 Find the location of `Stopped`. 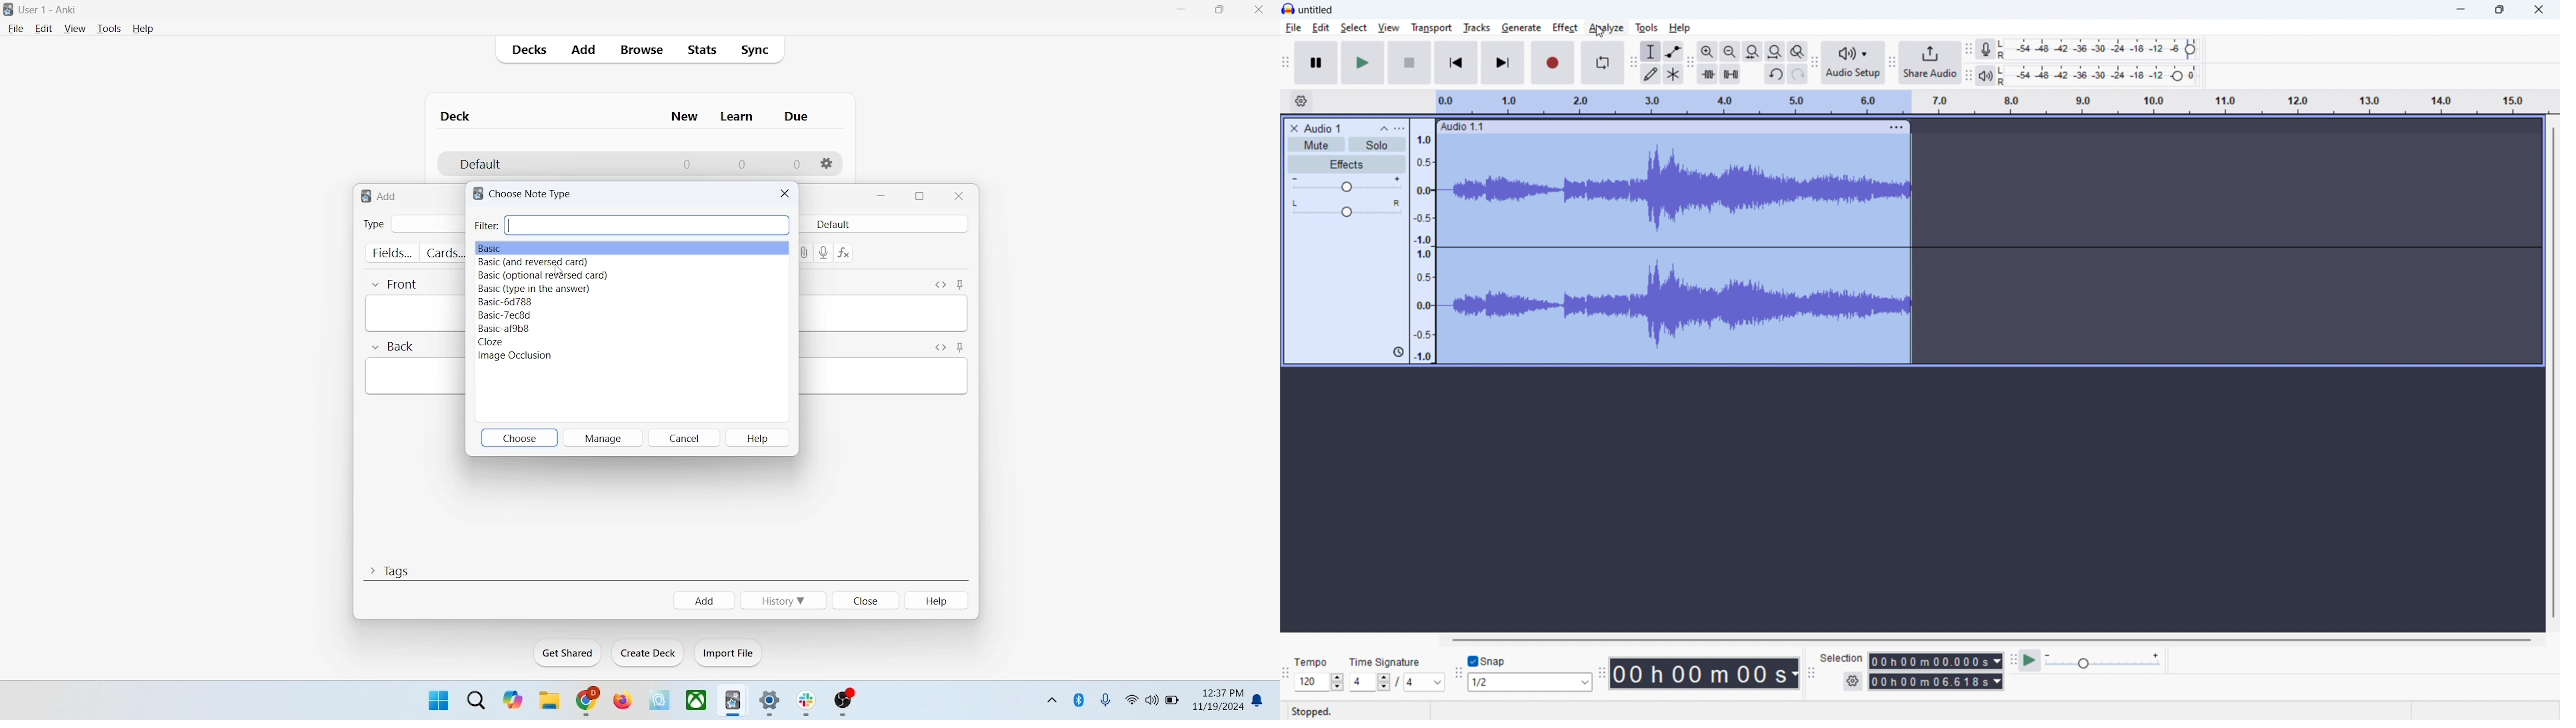

Stopped is located at coordinates (1316, 711).